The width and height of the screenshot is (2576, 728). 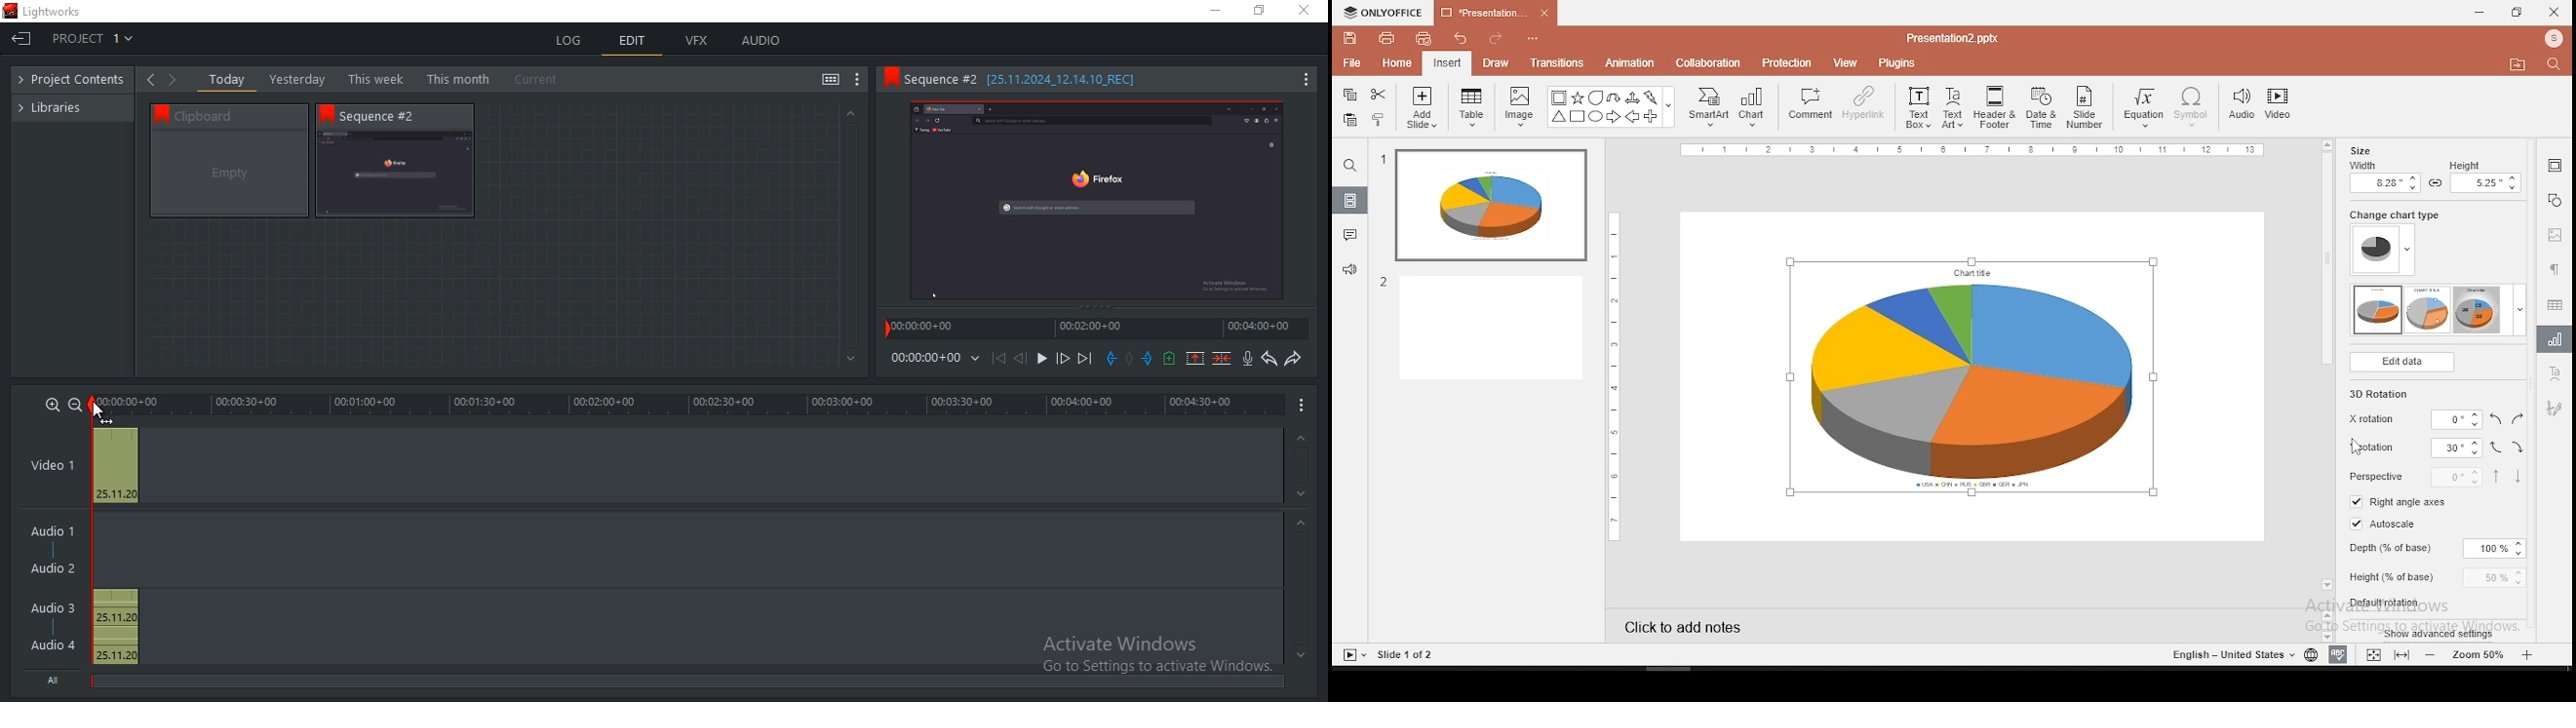 What do you see at coordinates (858, 80) in the screenshot?
I see `show settings menu` at bounding box center [858, 80].